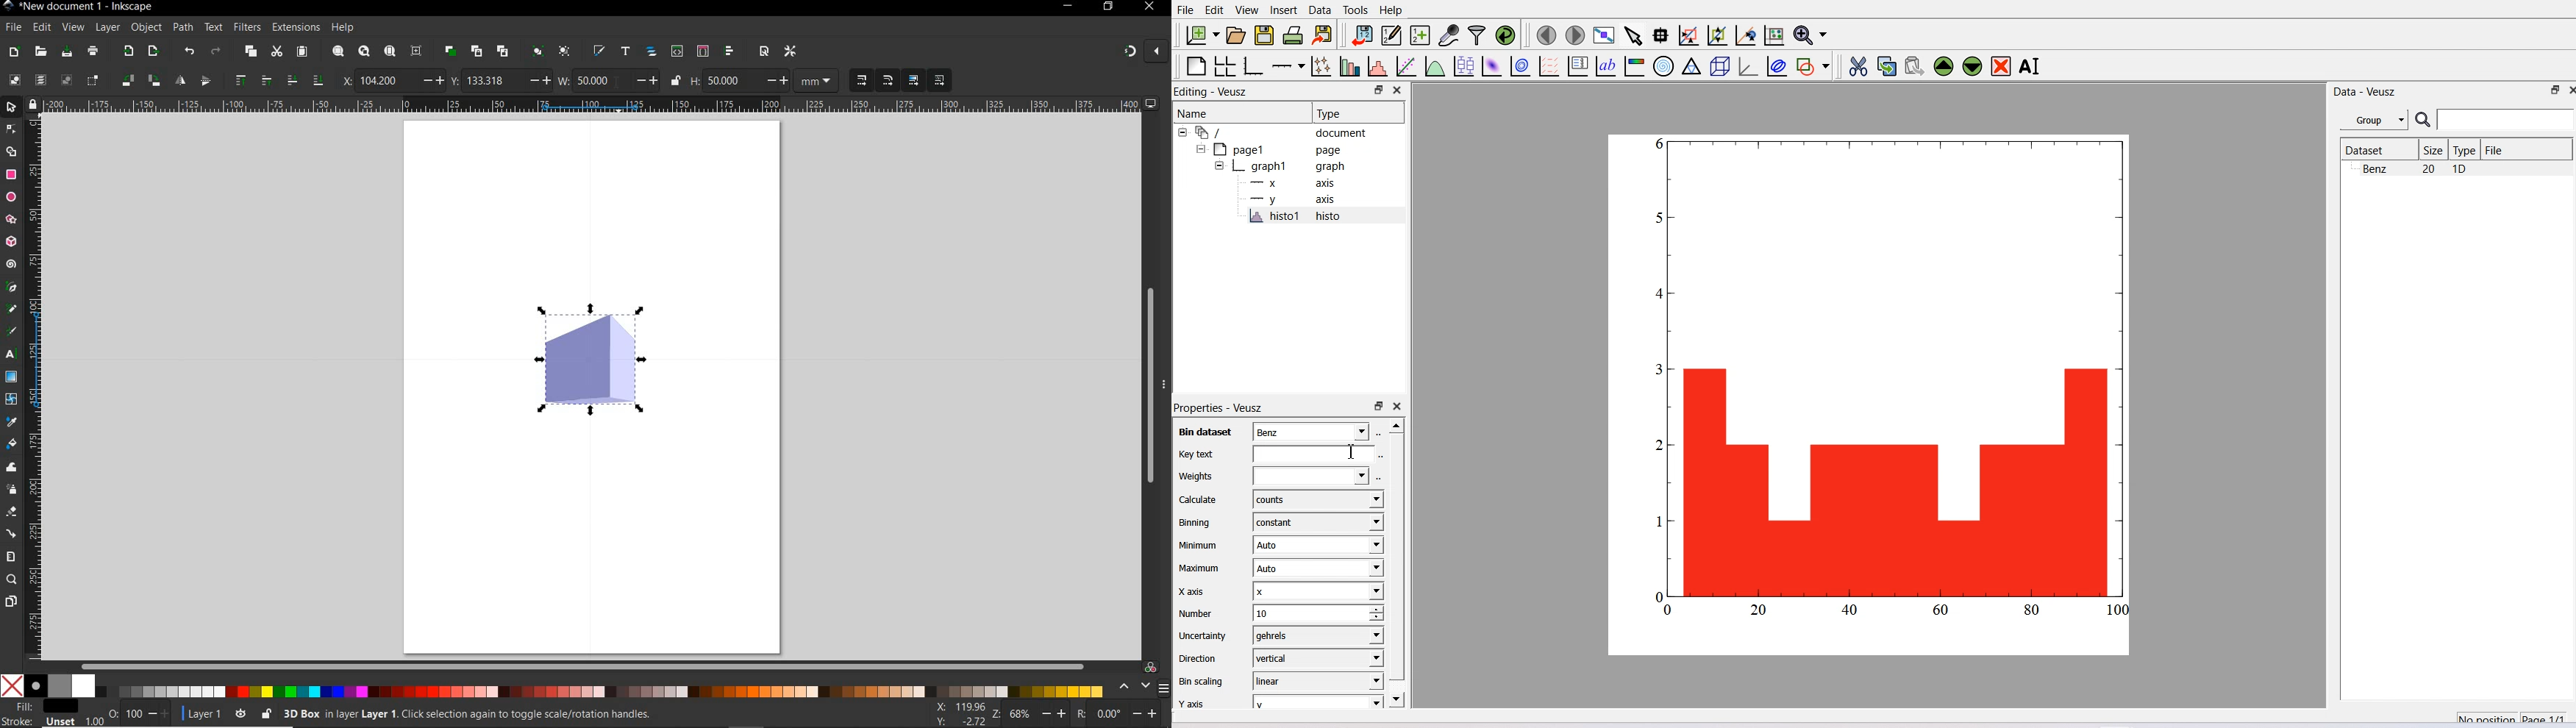  I want to click on calligraphy tool, so click(11, 333).